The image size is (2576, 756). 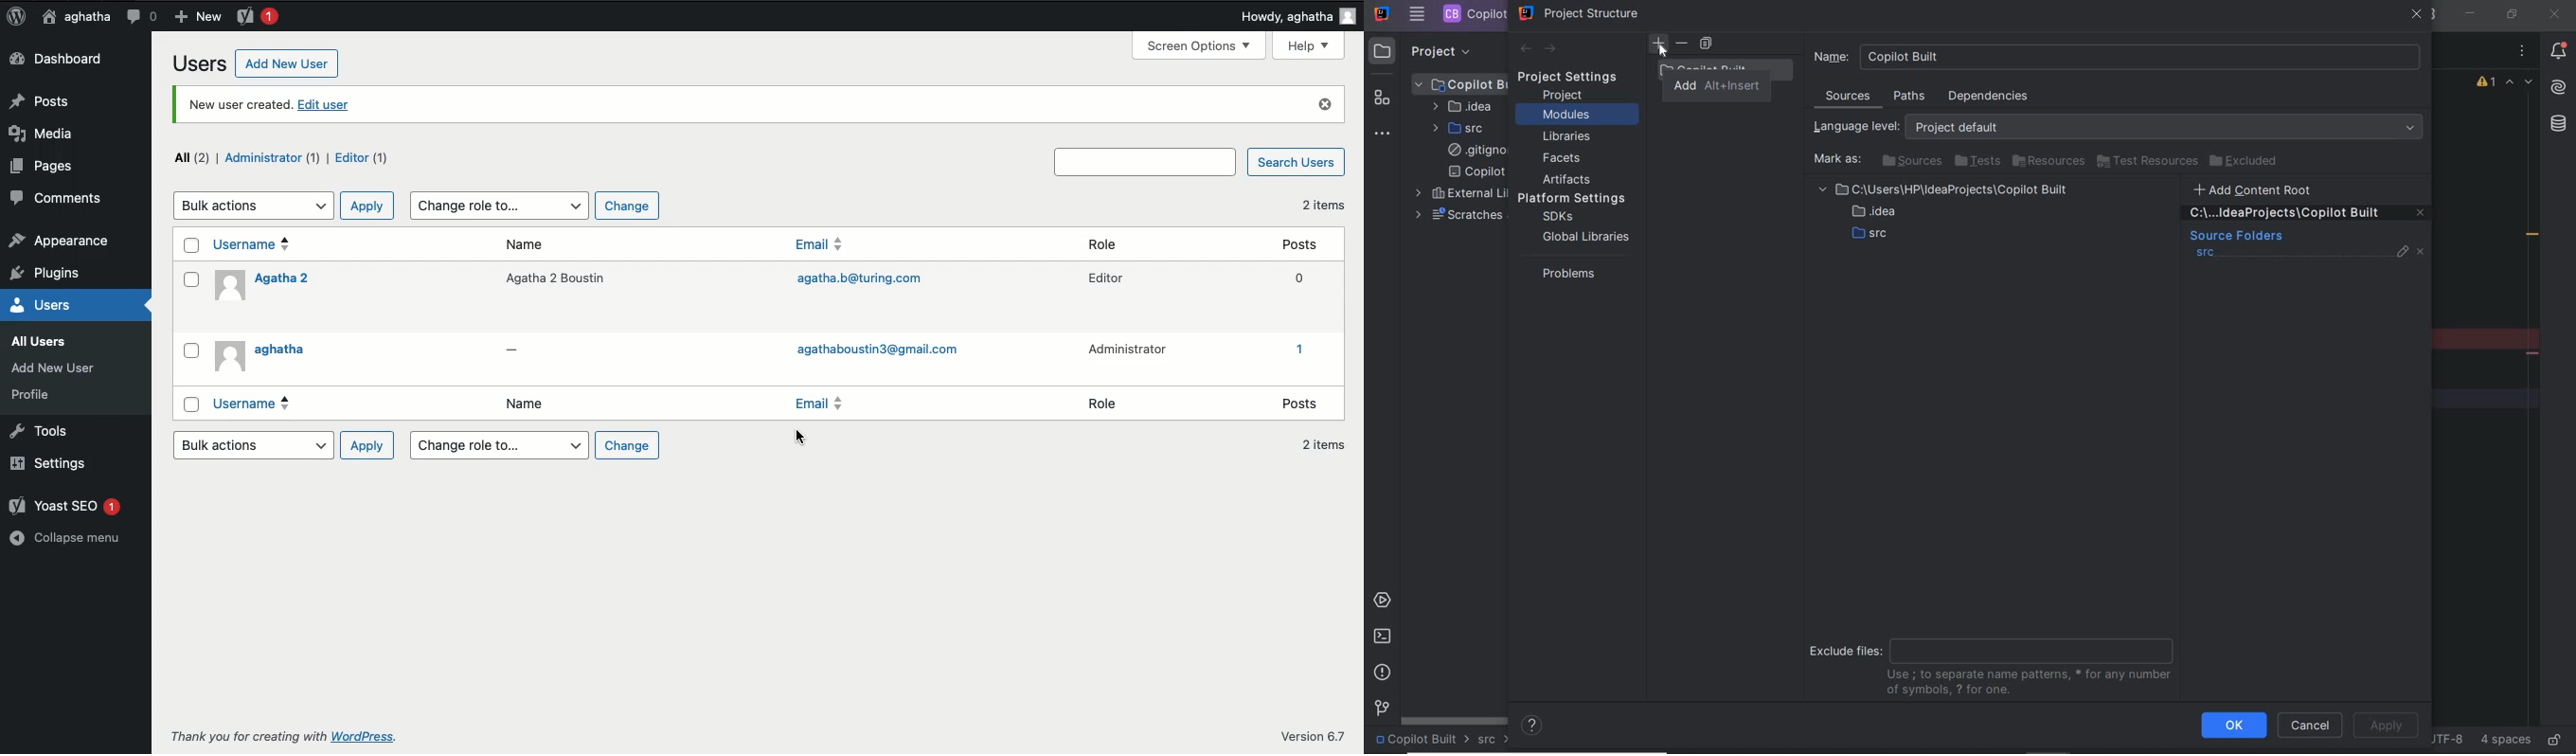 What do you see at coordinates (16, 17) in the screenshot?
I see `Logo` at bounding box center [16, 17].